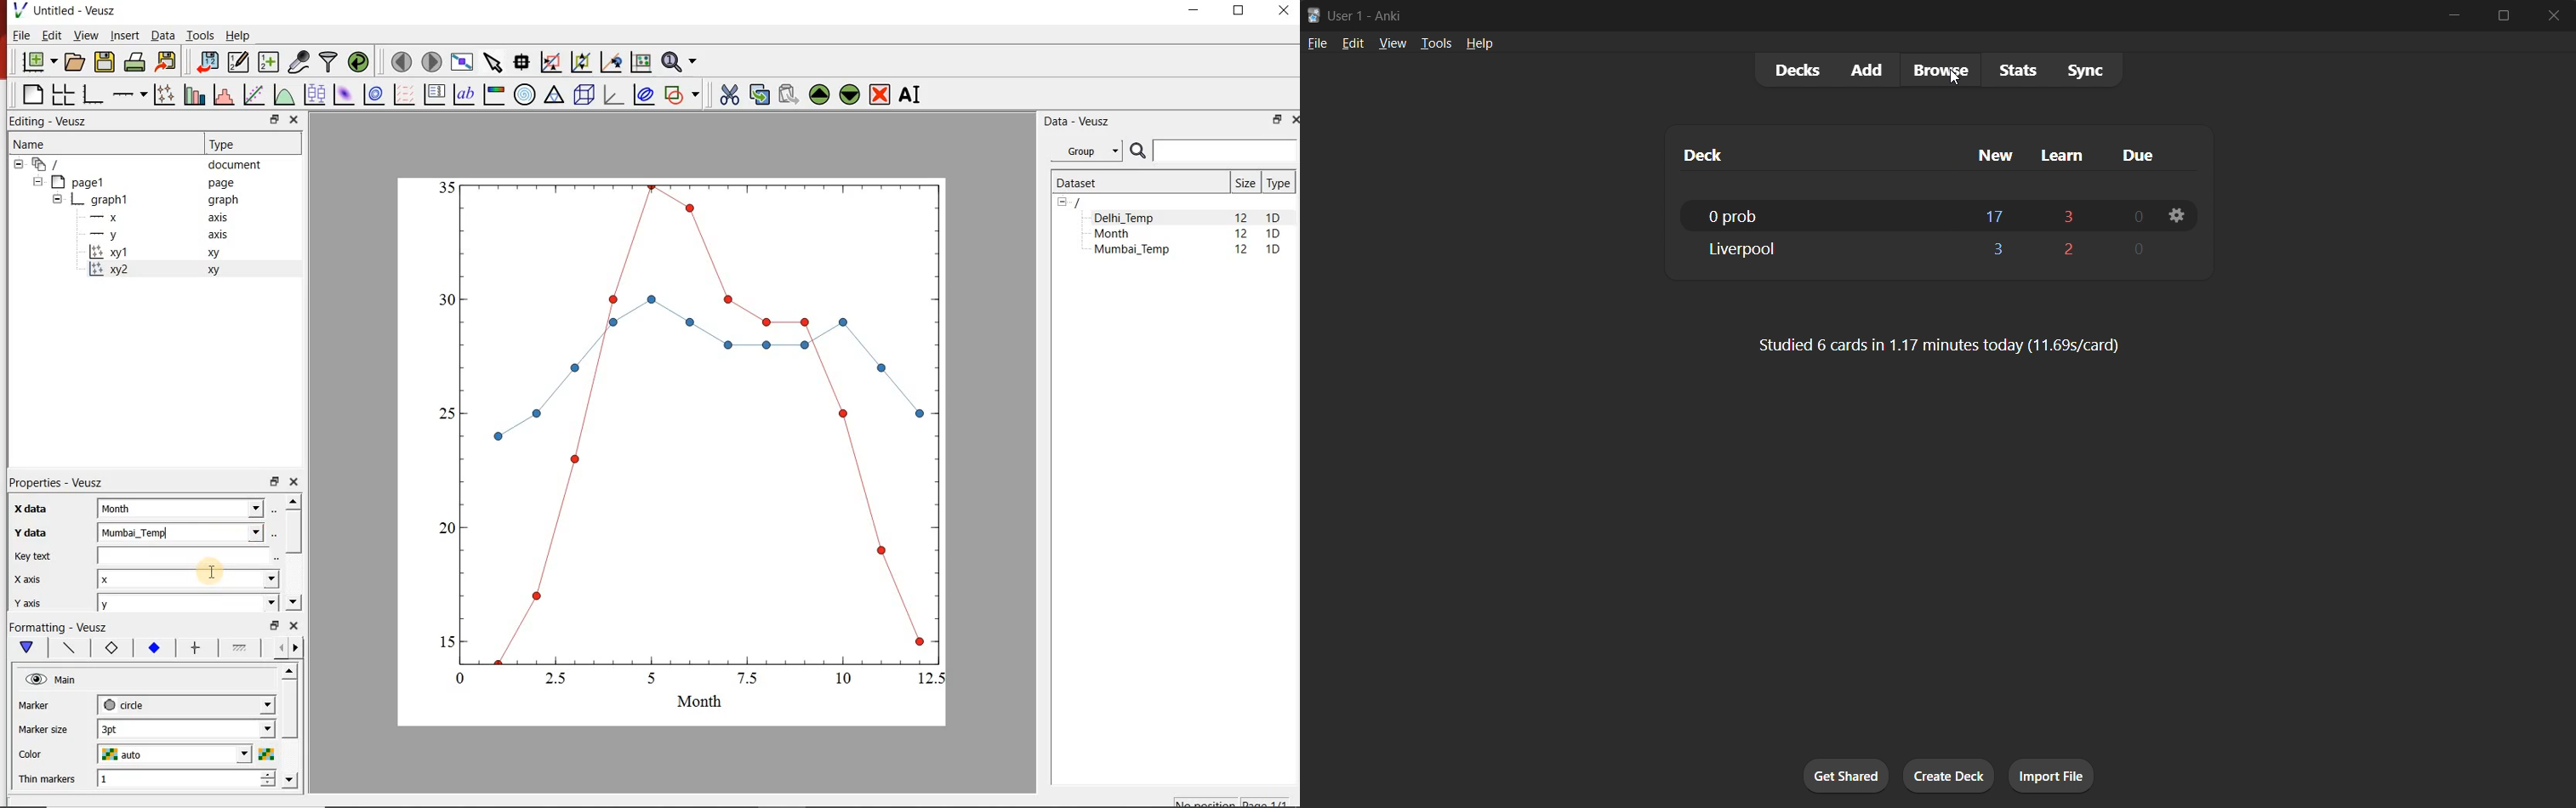 This screenshot has width=2576, height=812. I want to click on Group, so click(1087, 149).